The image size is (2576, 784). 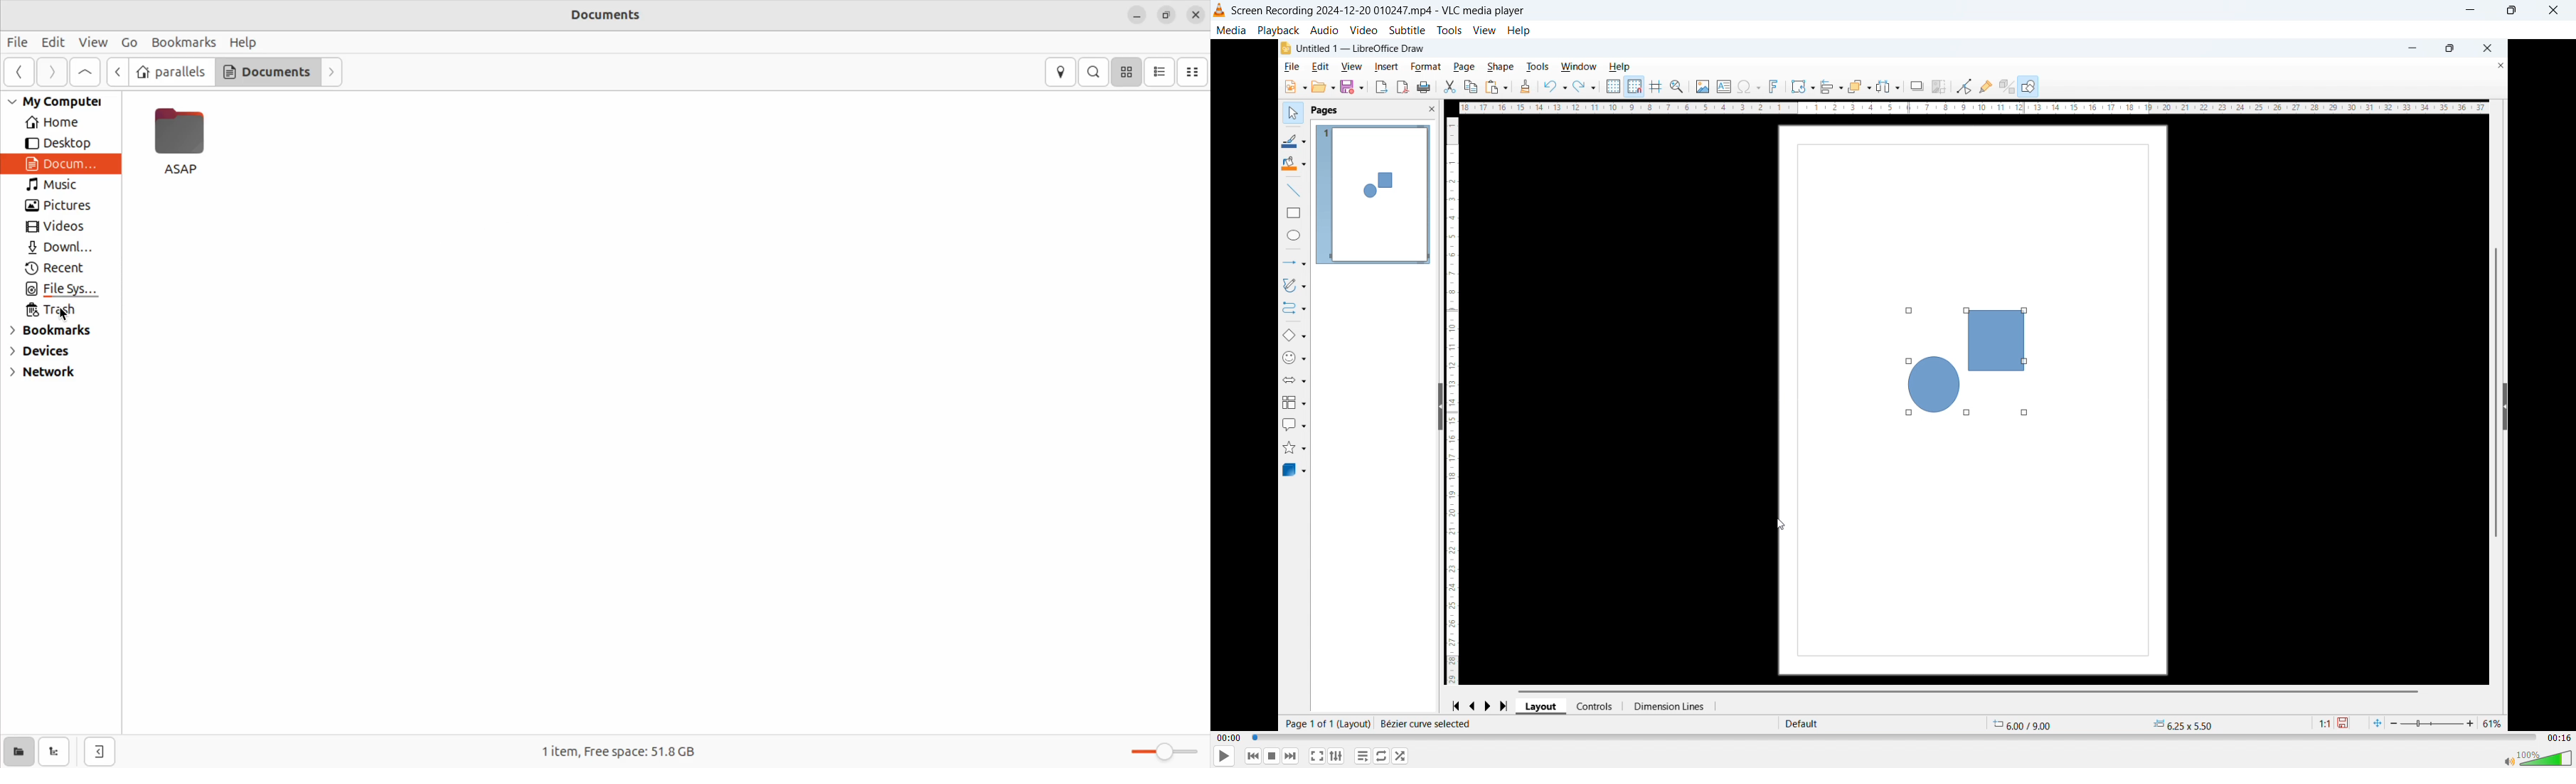 What do you see at coordinates (56, 750) in the screenshot?
I see `show tree view` at bounding box center [56, 750].